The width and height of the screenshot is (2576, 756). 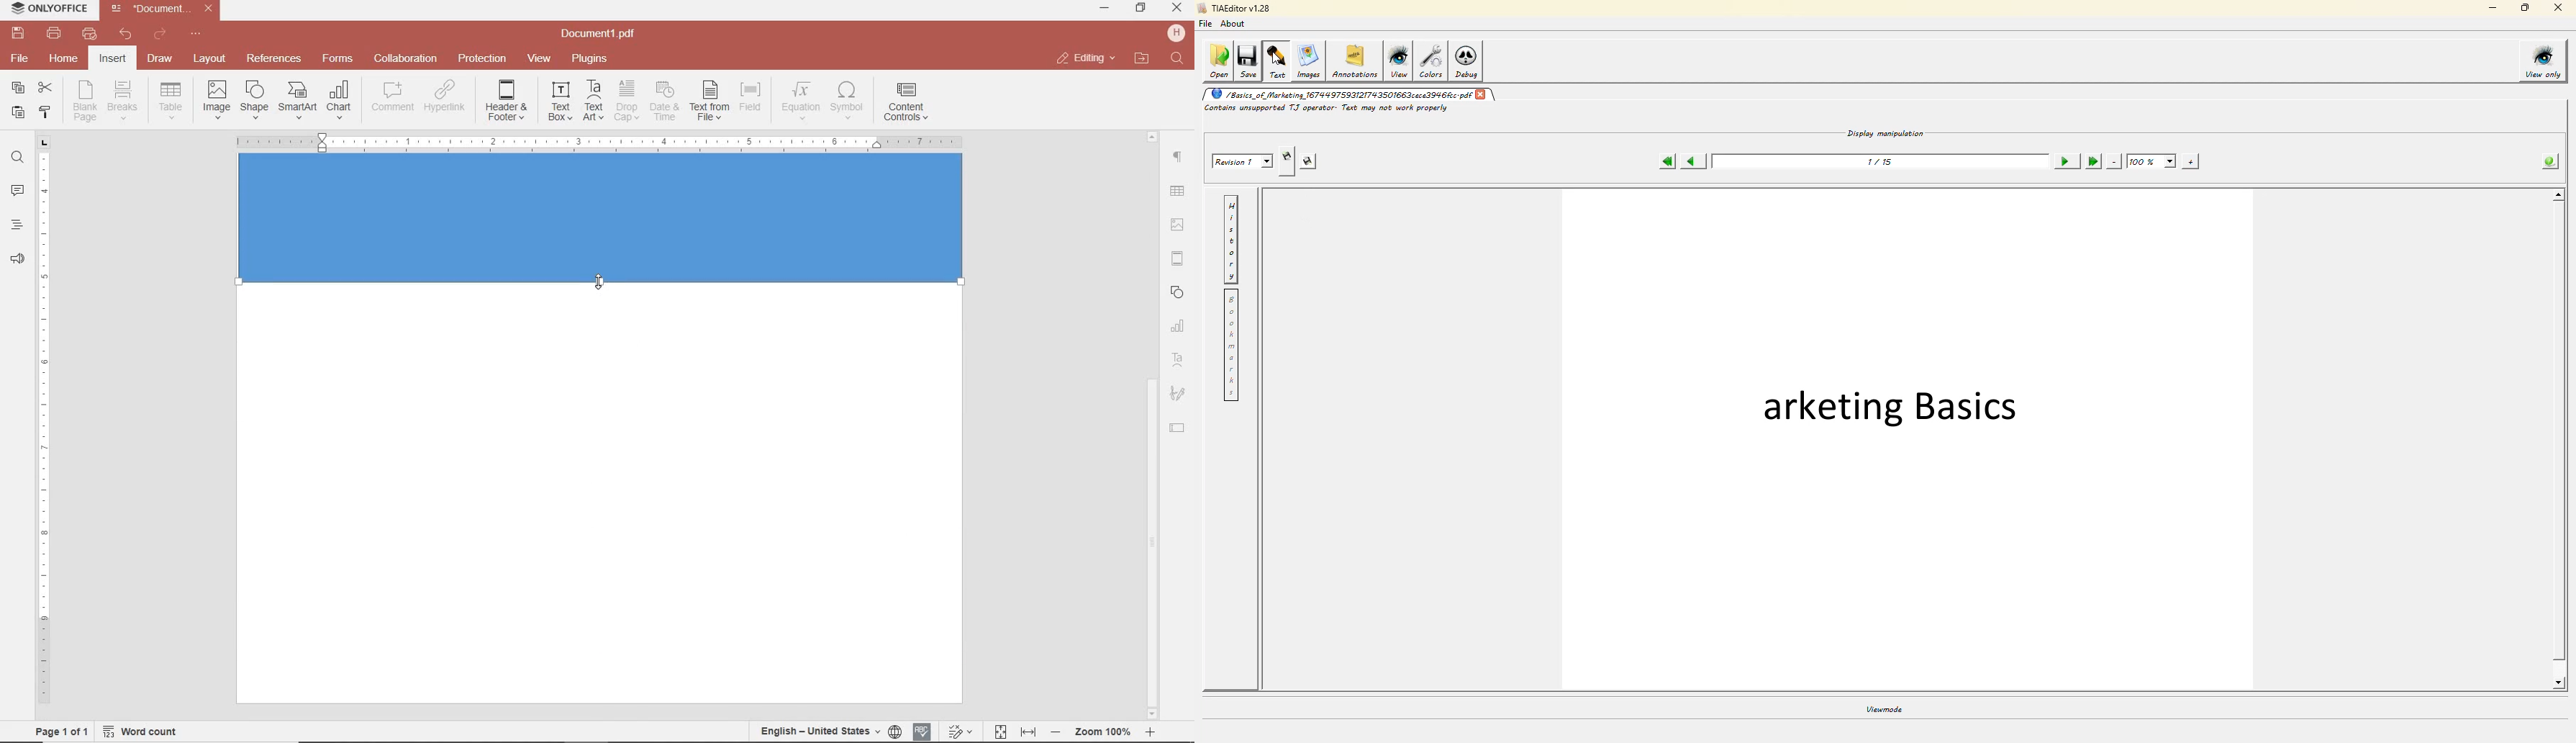 I want to click on , so click(x=1152, y=135).